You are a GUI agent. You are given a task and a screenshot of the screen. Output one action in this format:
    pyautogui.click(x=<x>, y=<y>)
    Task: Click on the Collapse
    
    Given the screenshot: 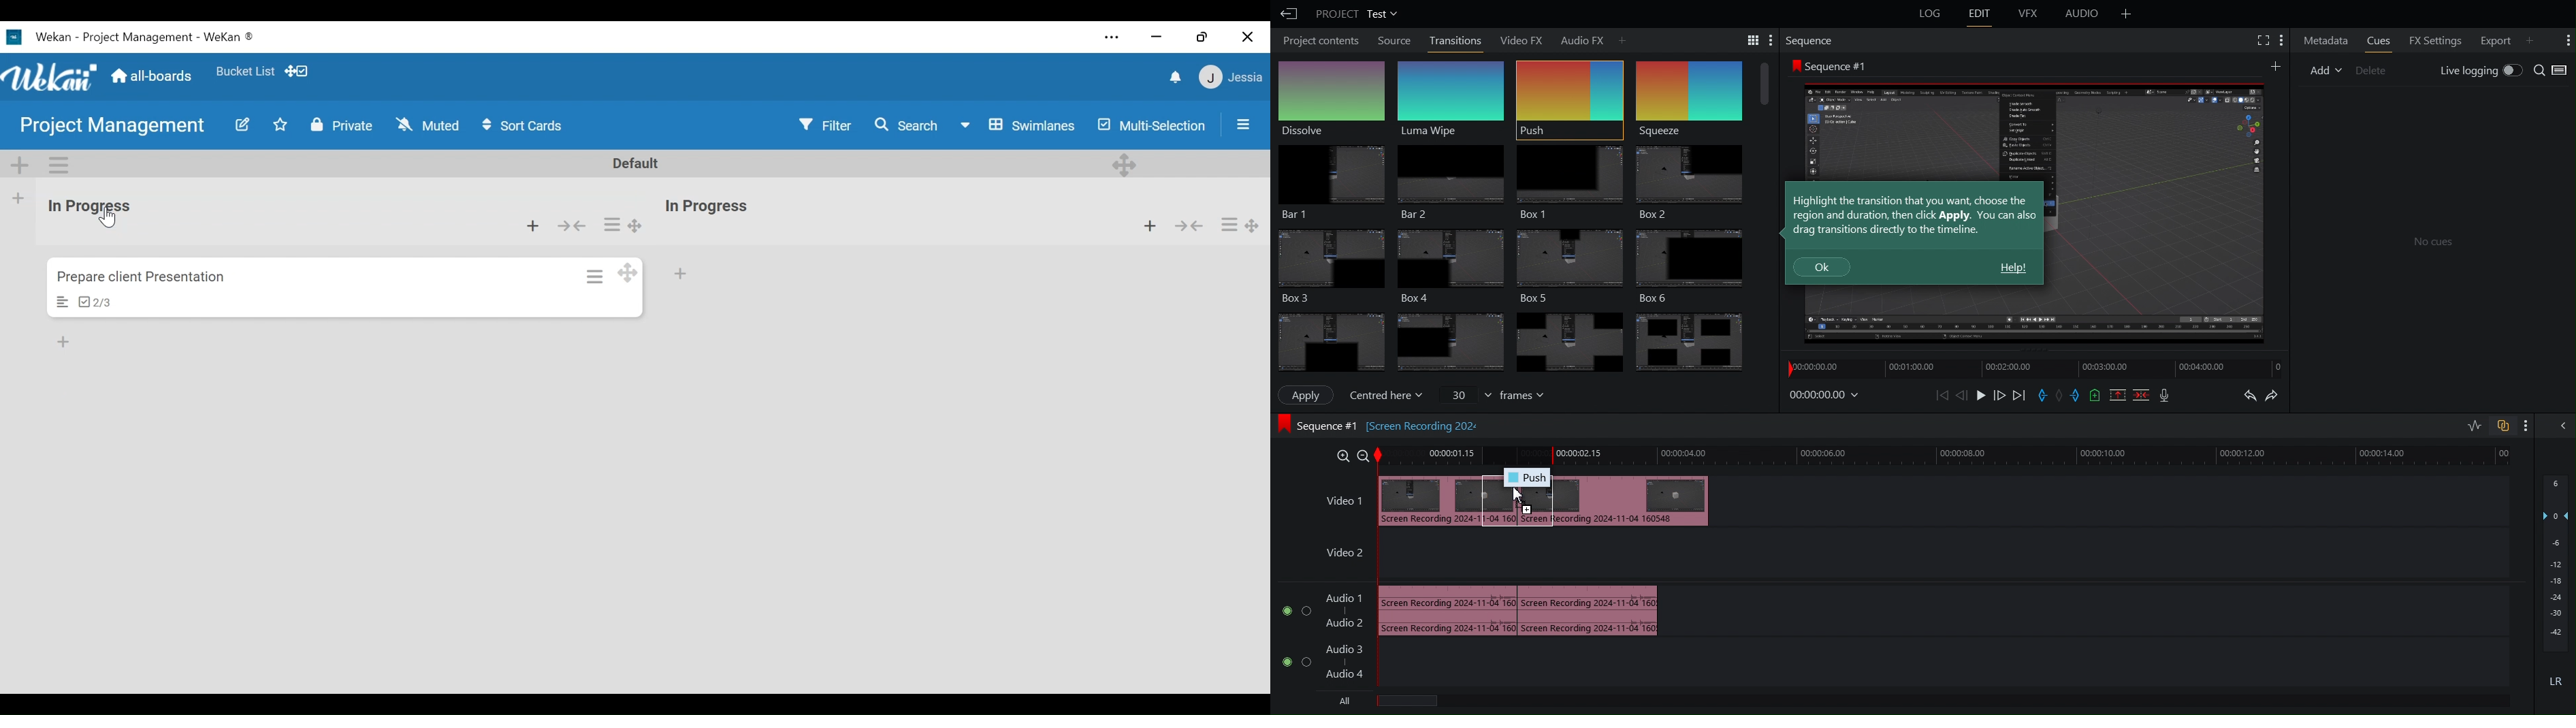 What is the action you would take?
    pyautogui.click(x=2561, y=426)
    